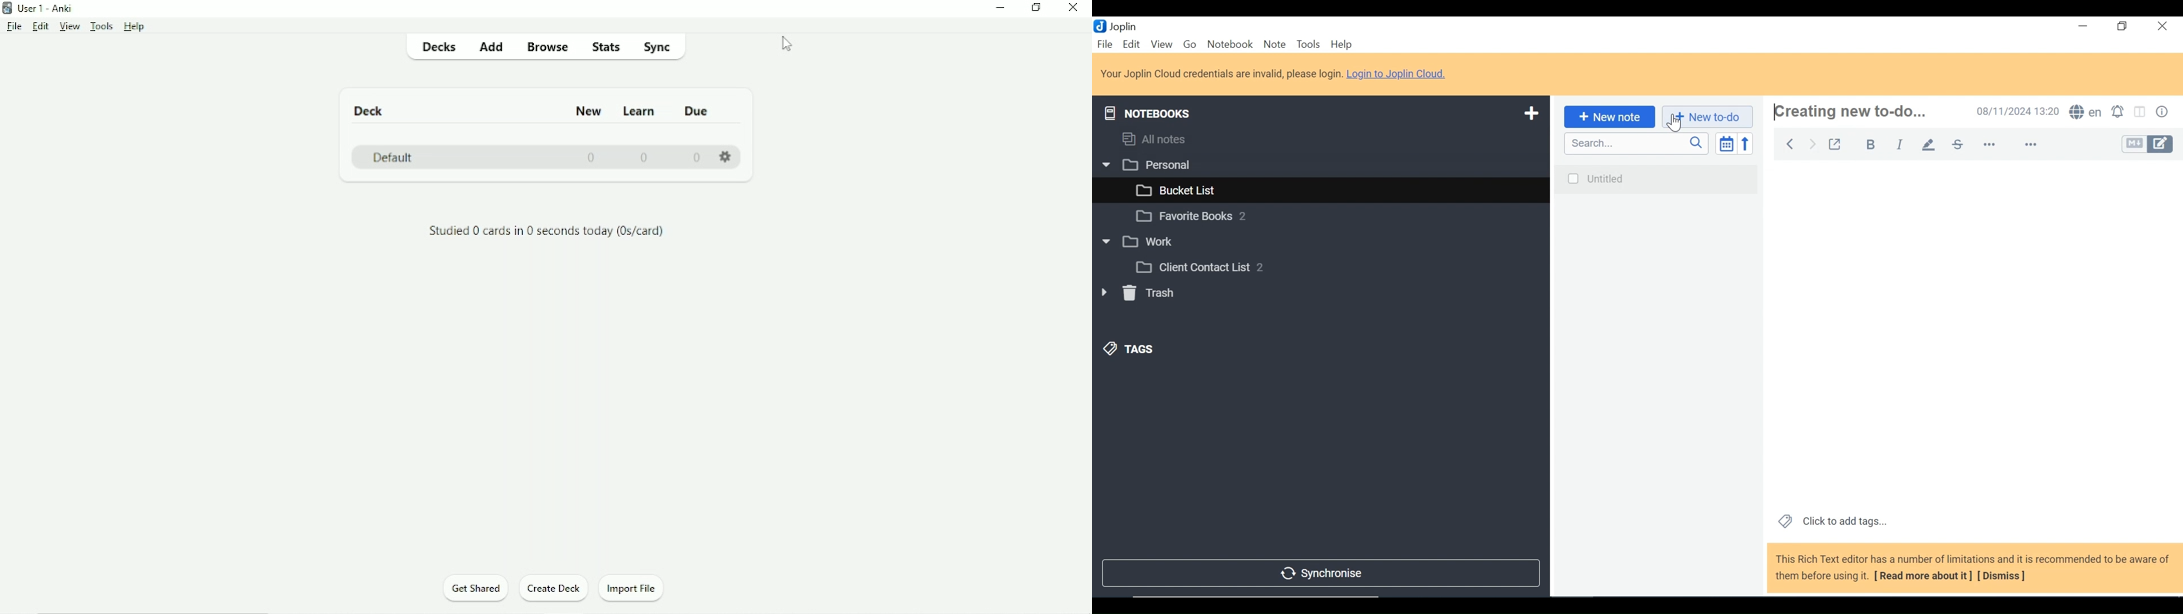 The image size is (2184, 616). What do you see at coordinates (1637, 143) in the screenshot?
I see `SEARCH` at bounding box center [1637, 143].